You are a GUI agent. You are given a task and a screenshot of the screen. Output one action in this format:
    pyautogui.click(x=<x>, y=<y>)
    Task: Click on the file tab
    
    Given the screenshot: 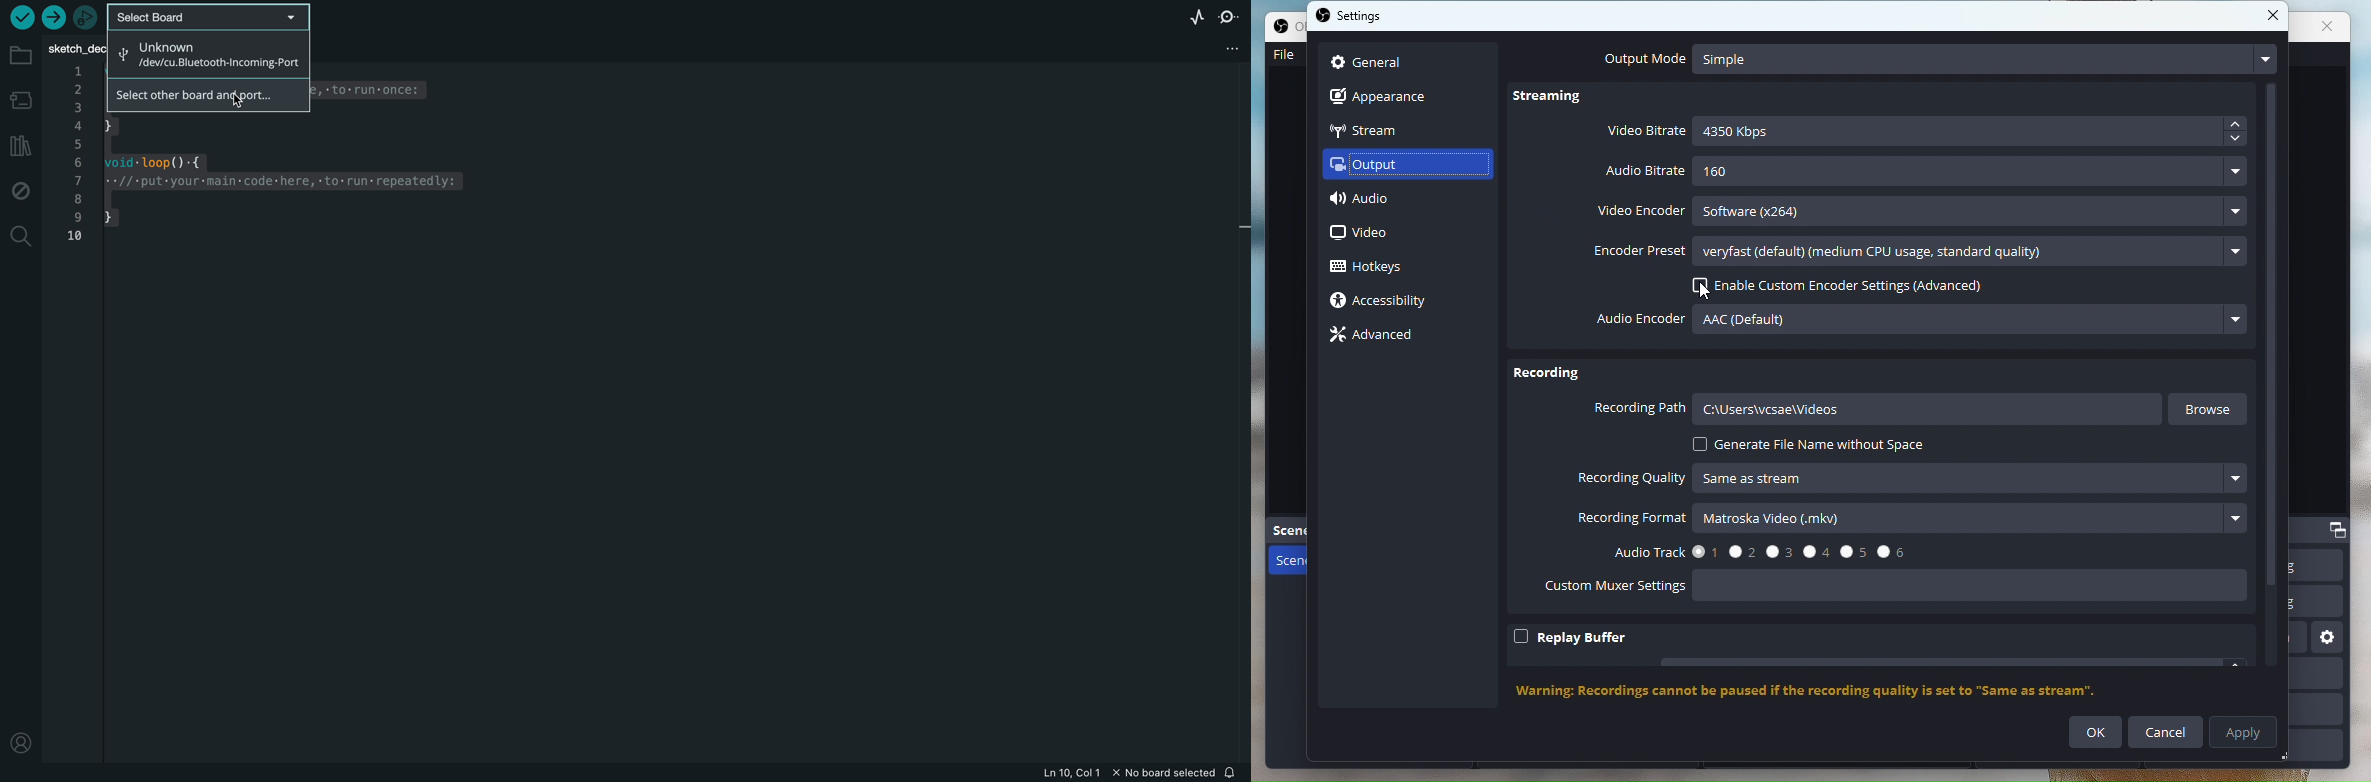 What is the action you would take?
    pyautogui.click(x=76, y=46)
    